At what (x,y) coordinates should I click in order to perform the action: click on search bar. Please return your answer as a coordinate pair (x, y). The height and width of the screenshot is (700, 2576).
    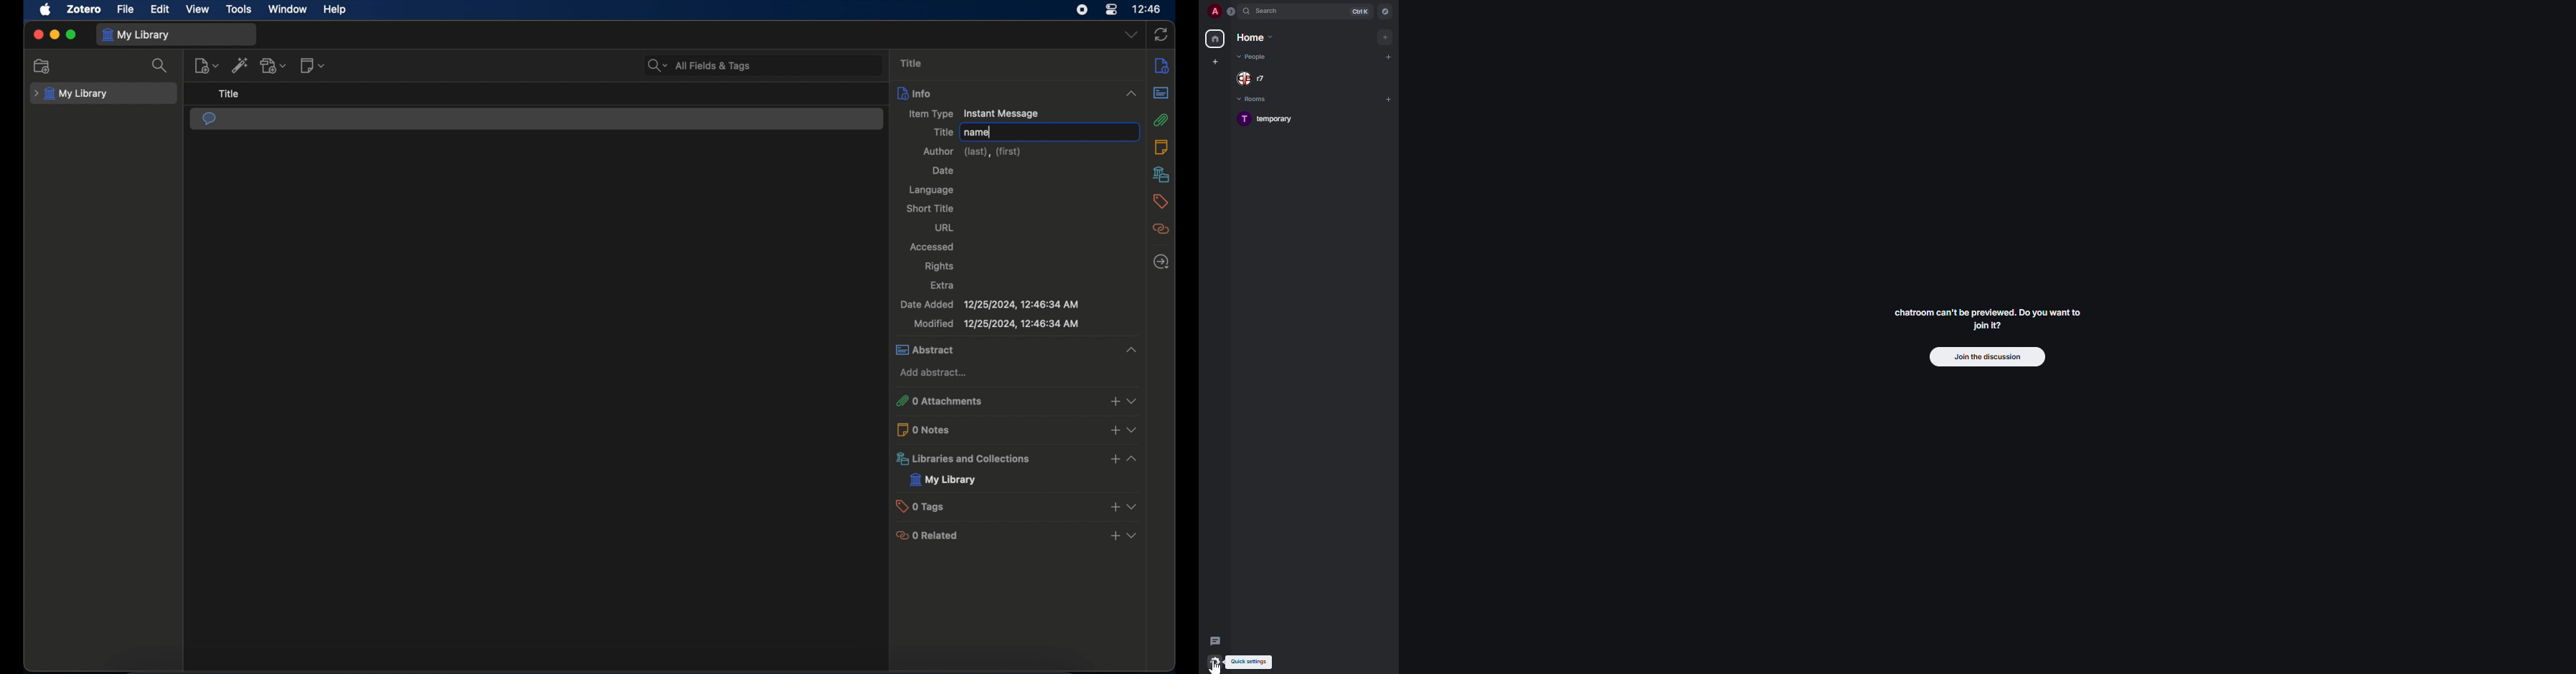
    Looking at the image, I should click on (699, 64).